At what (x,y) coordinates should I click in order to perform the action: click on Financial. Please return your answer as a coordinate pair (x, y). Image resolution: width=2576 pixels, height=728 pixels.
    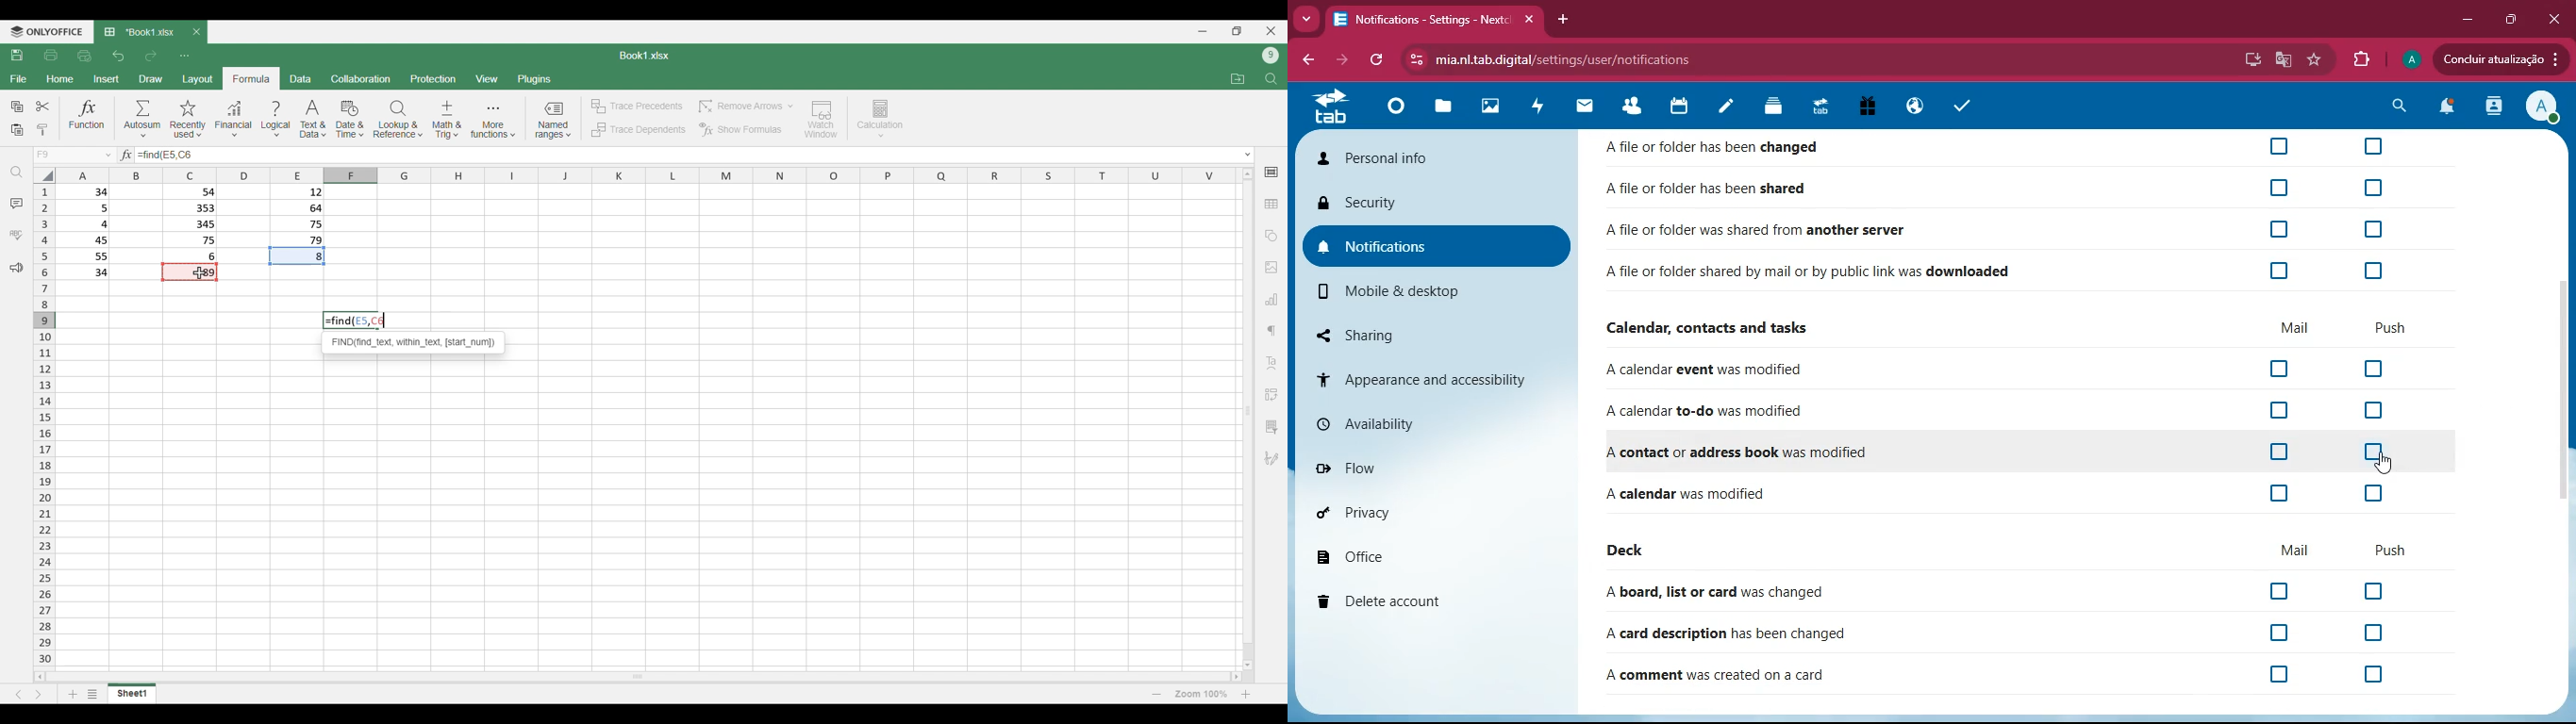
    Looking at the image, I should click on (233, 120).